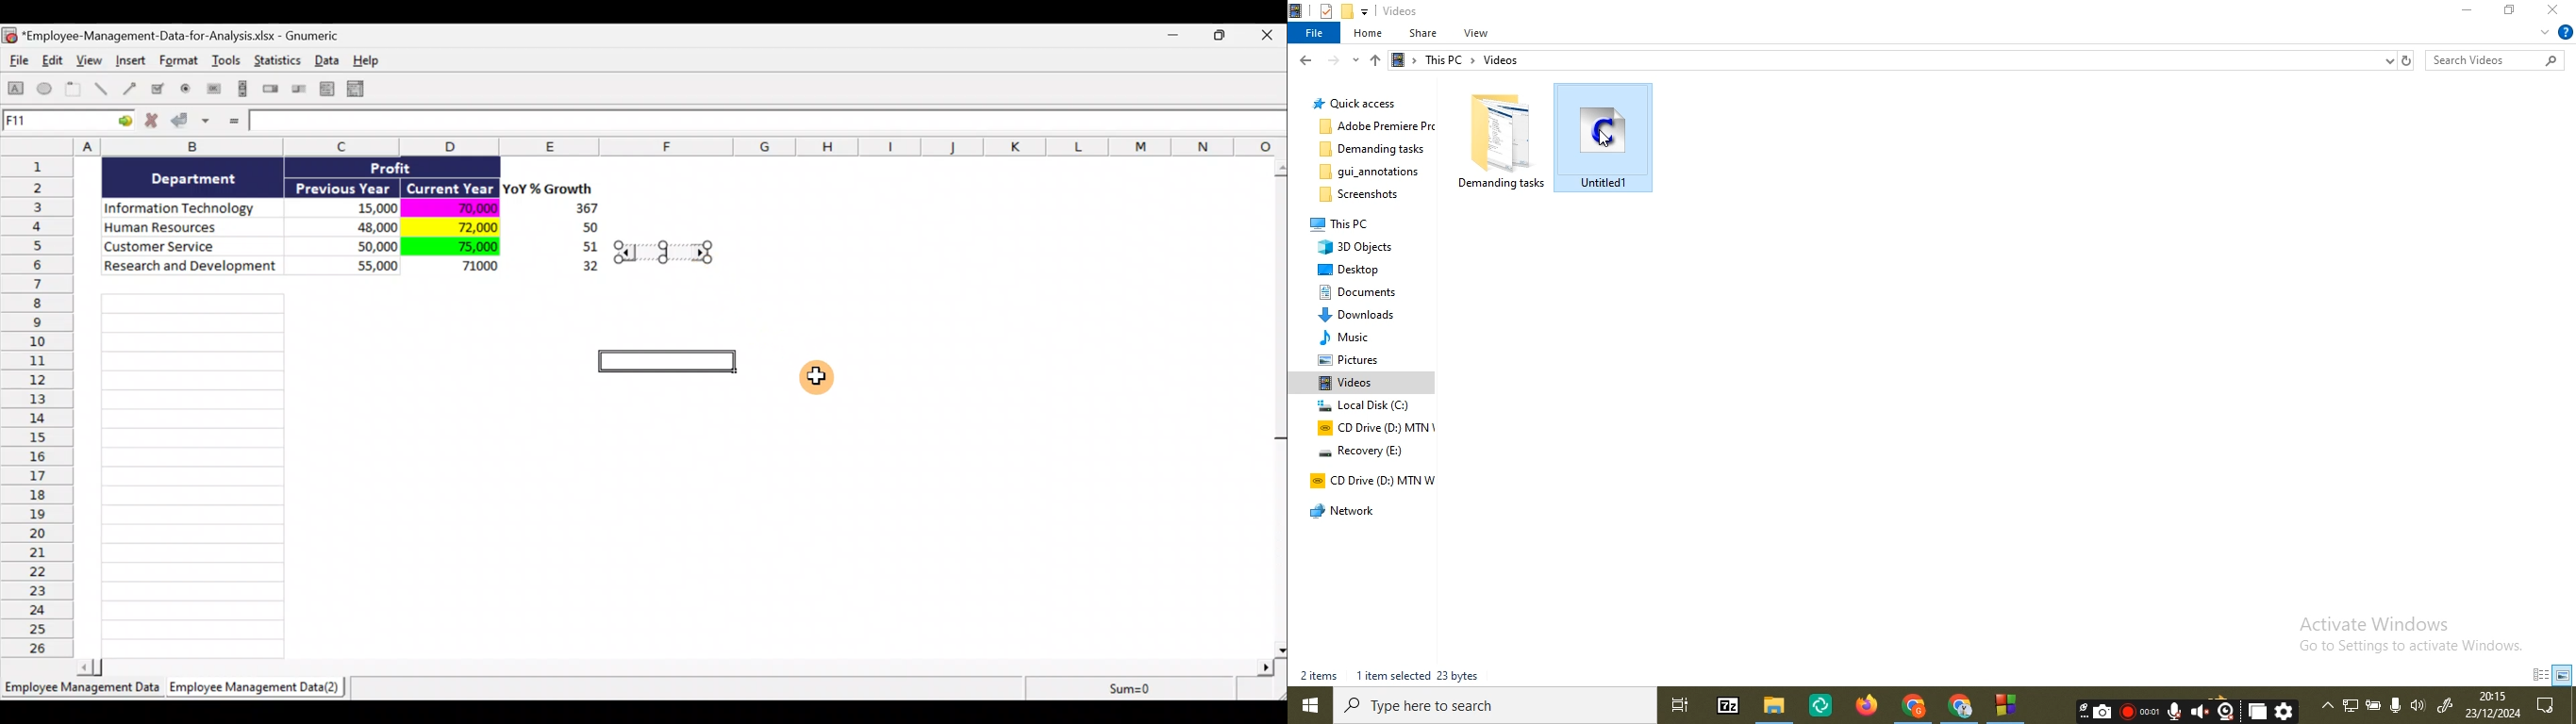 The height and width of the screenshot is (728, 2576). I want to click on Accept changes, so click(193, 125).